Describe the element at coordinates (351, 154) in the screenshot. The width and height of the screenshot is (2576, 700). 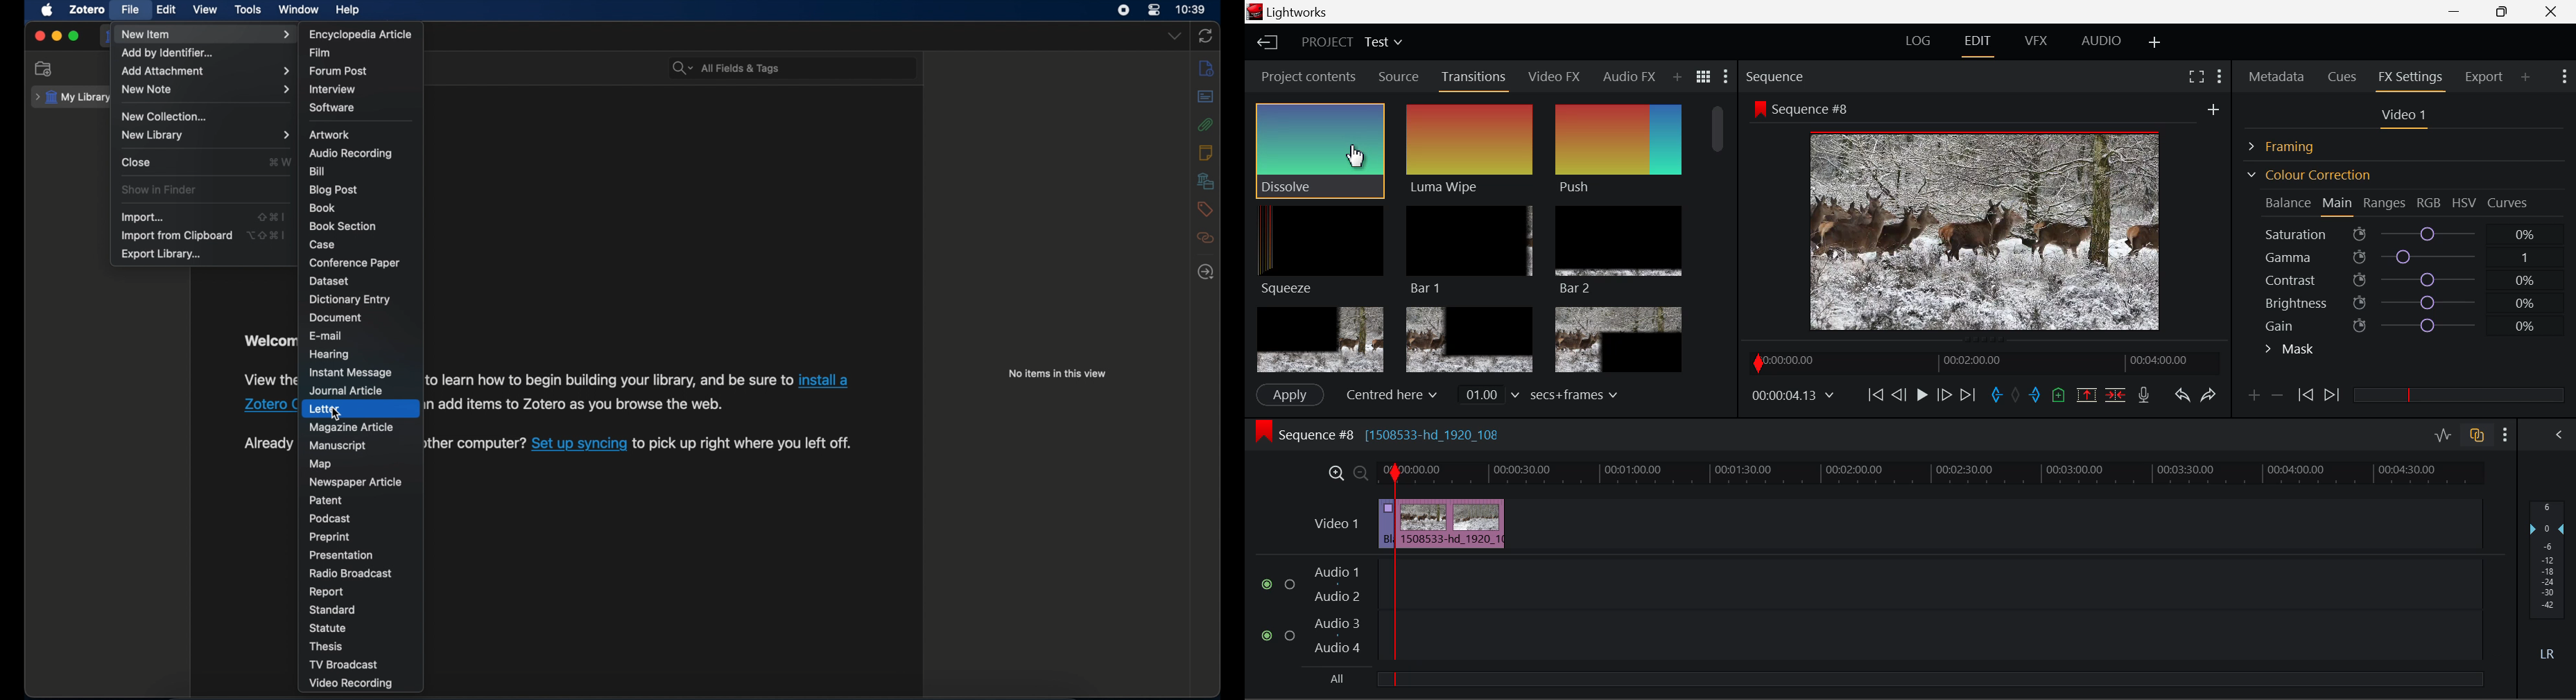
I see `audio recording` at that location.